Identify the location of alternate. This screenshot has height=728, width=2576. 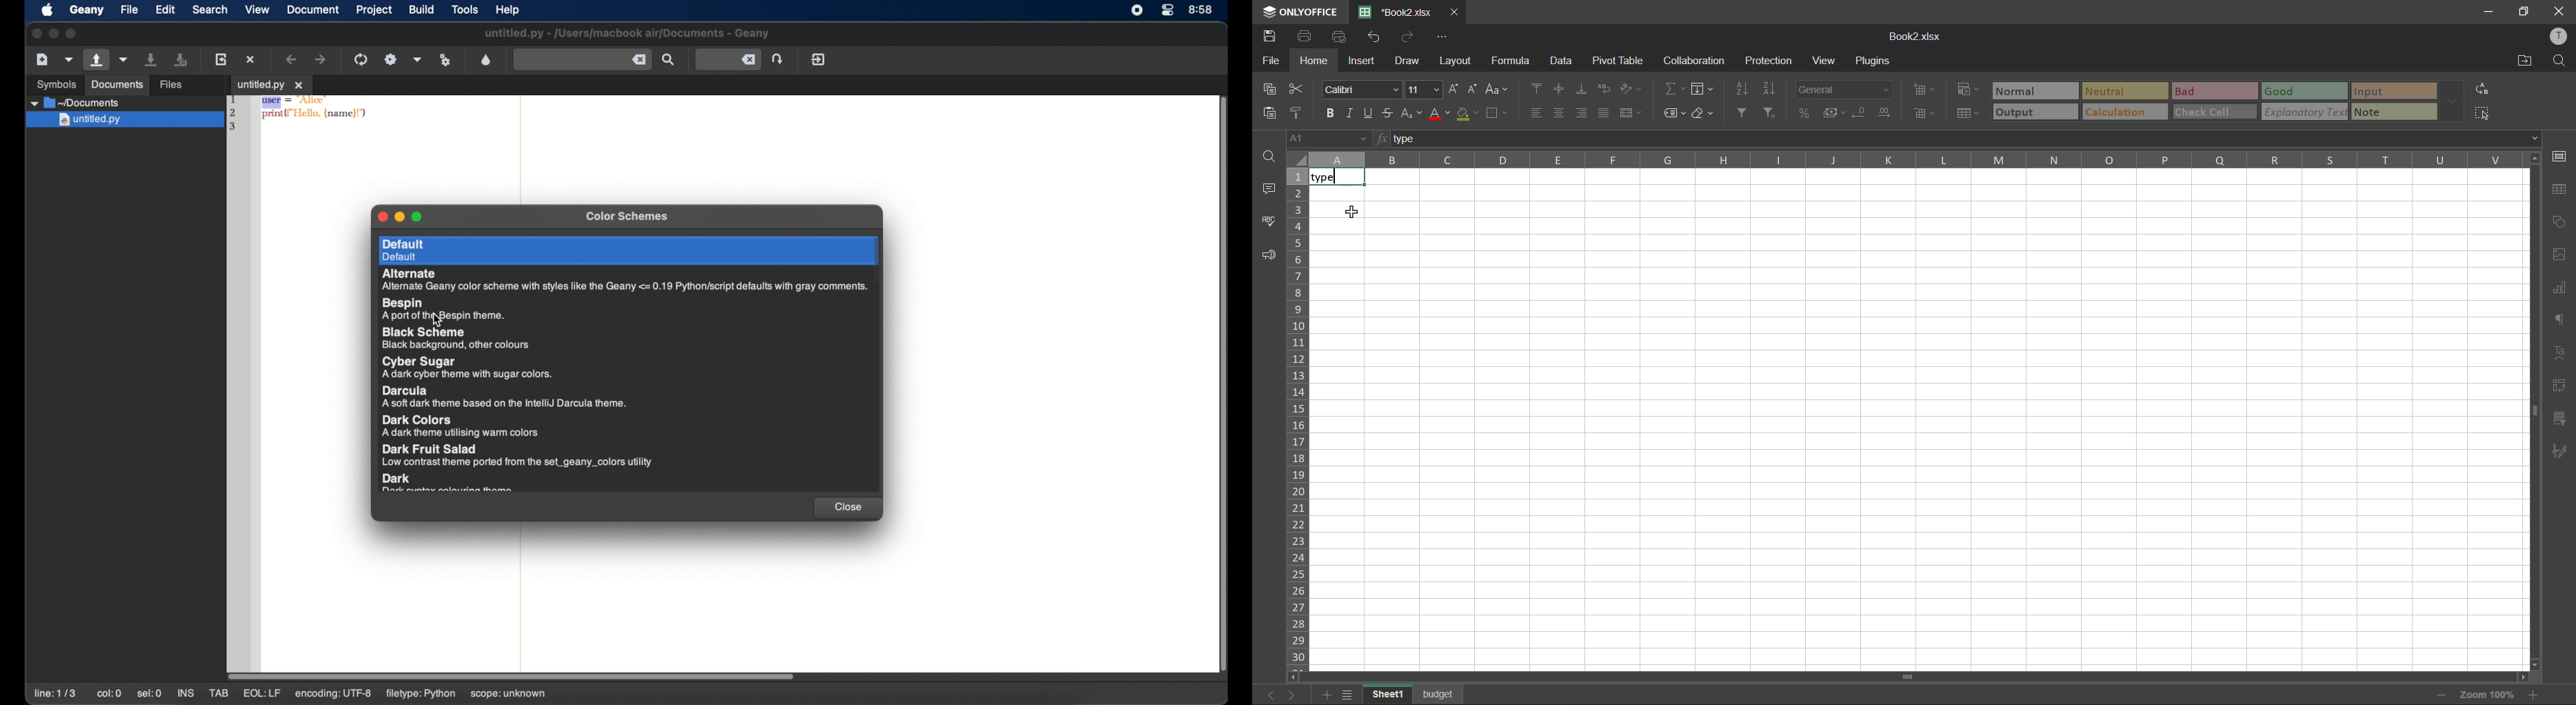
(626, 281).